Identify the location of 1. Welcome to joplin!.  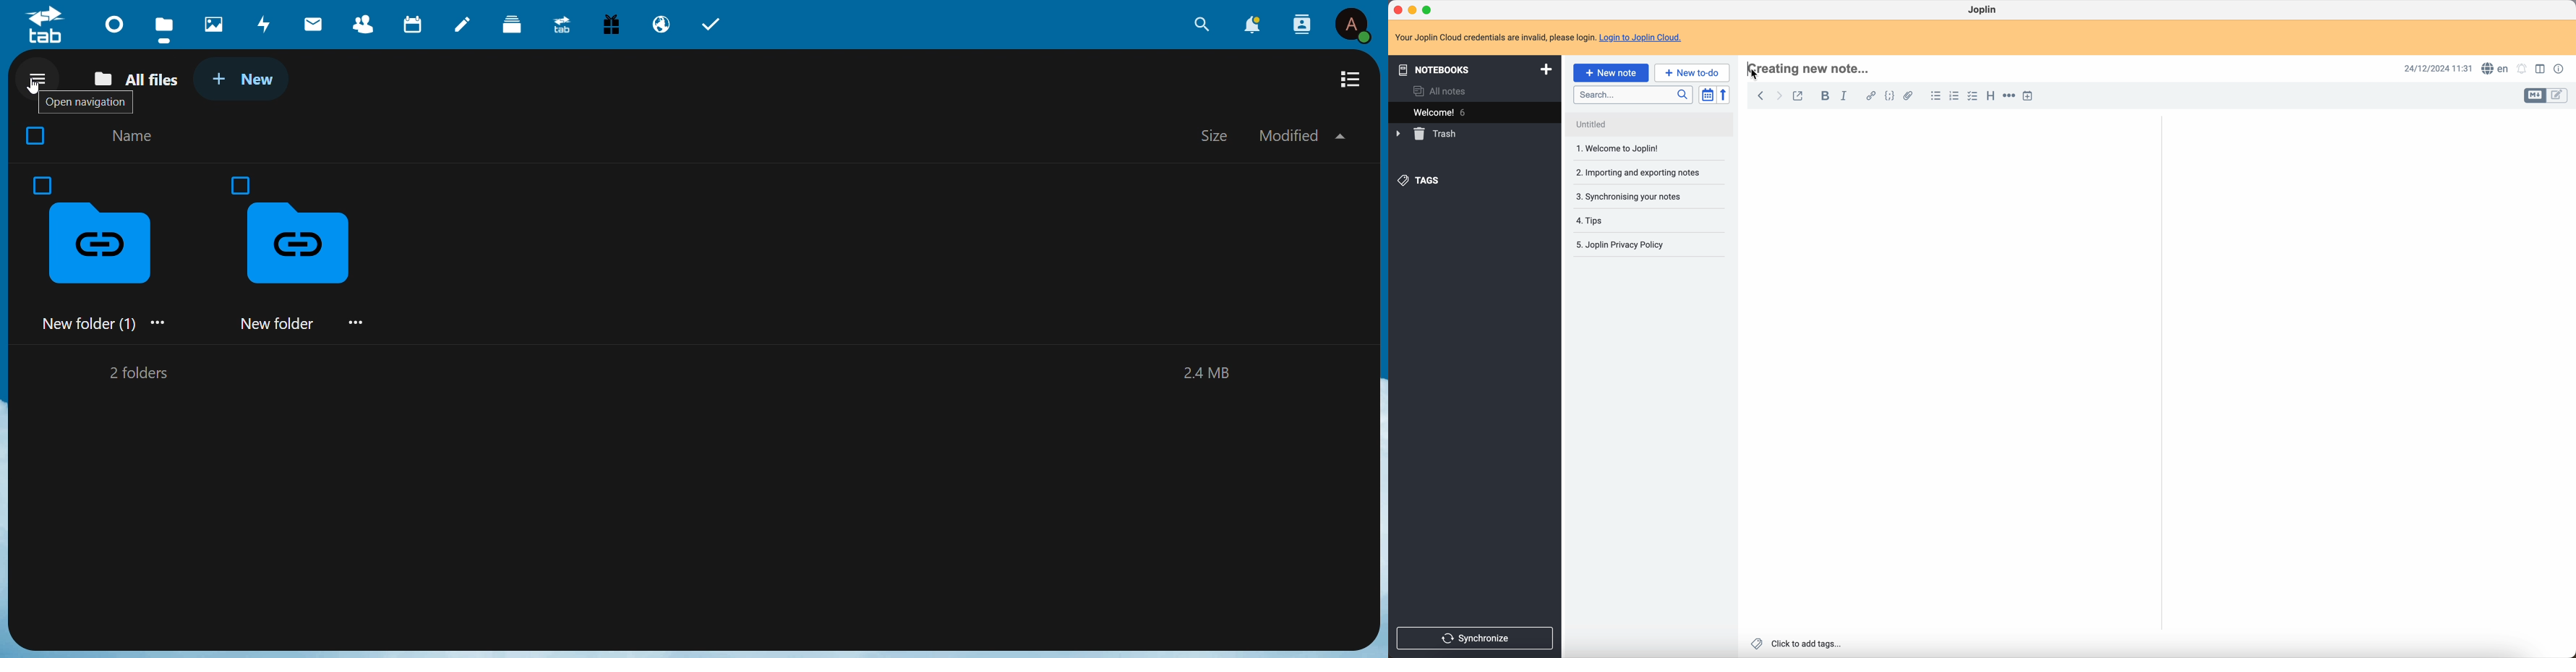
(1639, 149).